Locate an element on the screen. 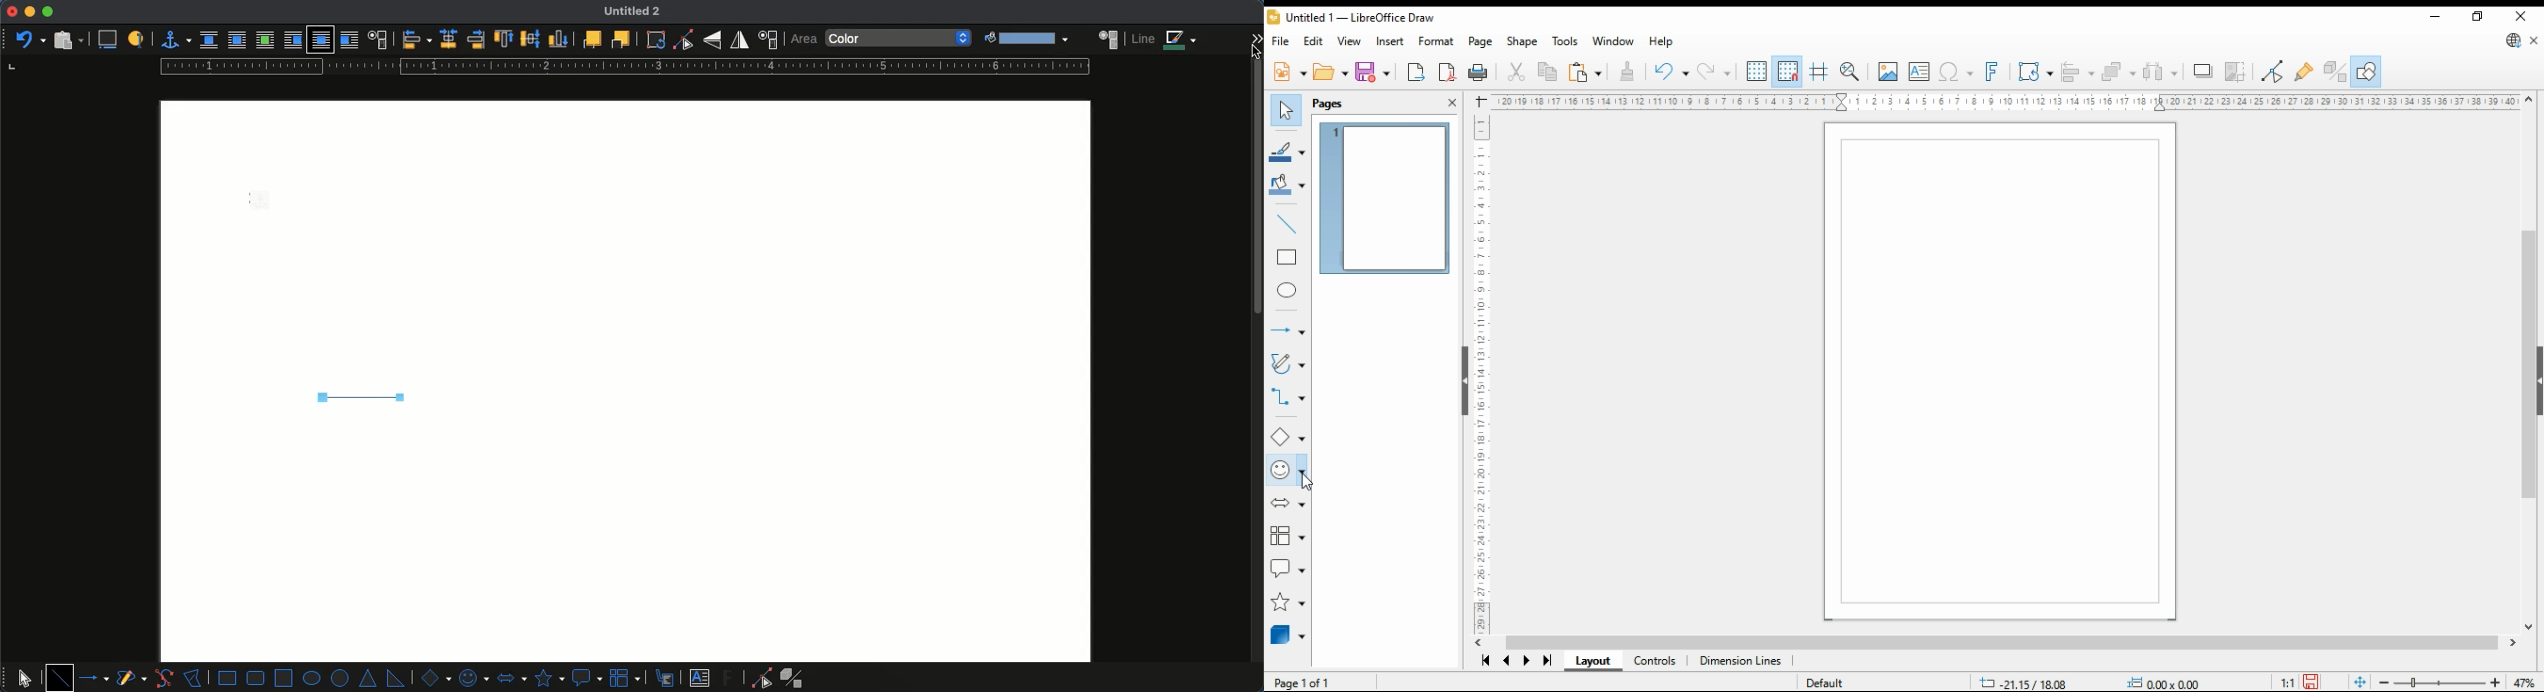  close document is located at coordinates (2534, 40).